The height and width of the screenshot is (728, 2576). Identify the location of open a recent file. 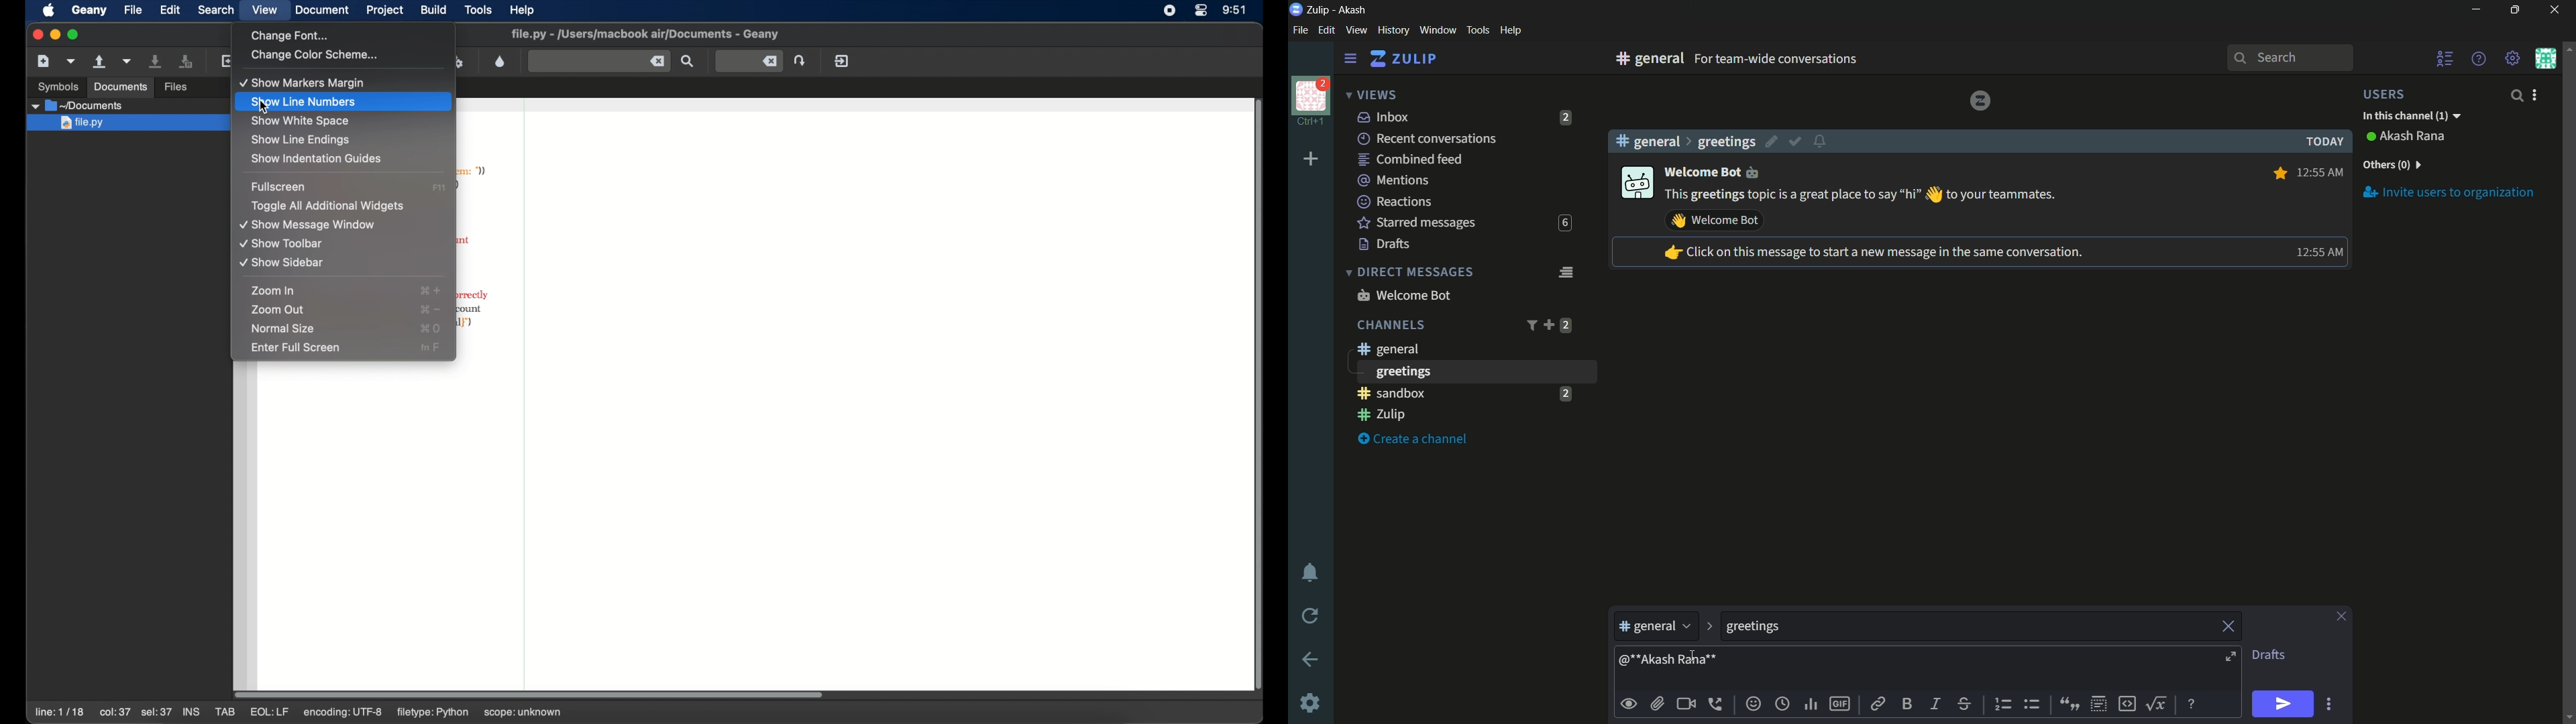
(128, 61).